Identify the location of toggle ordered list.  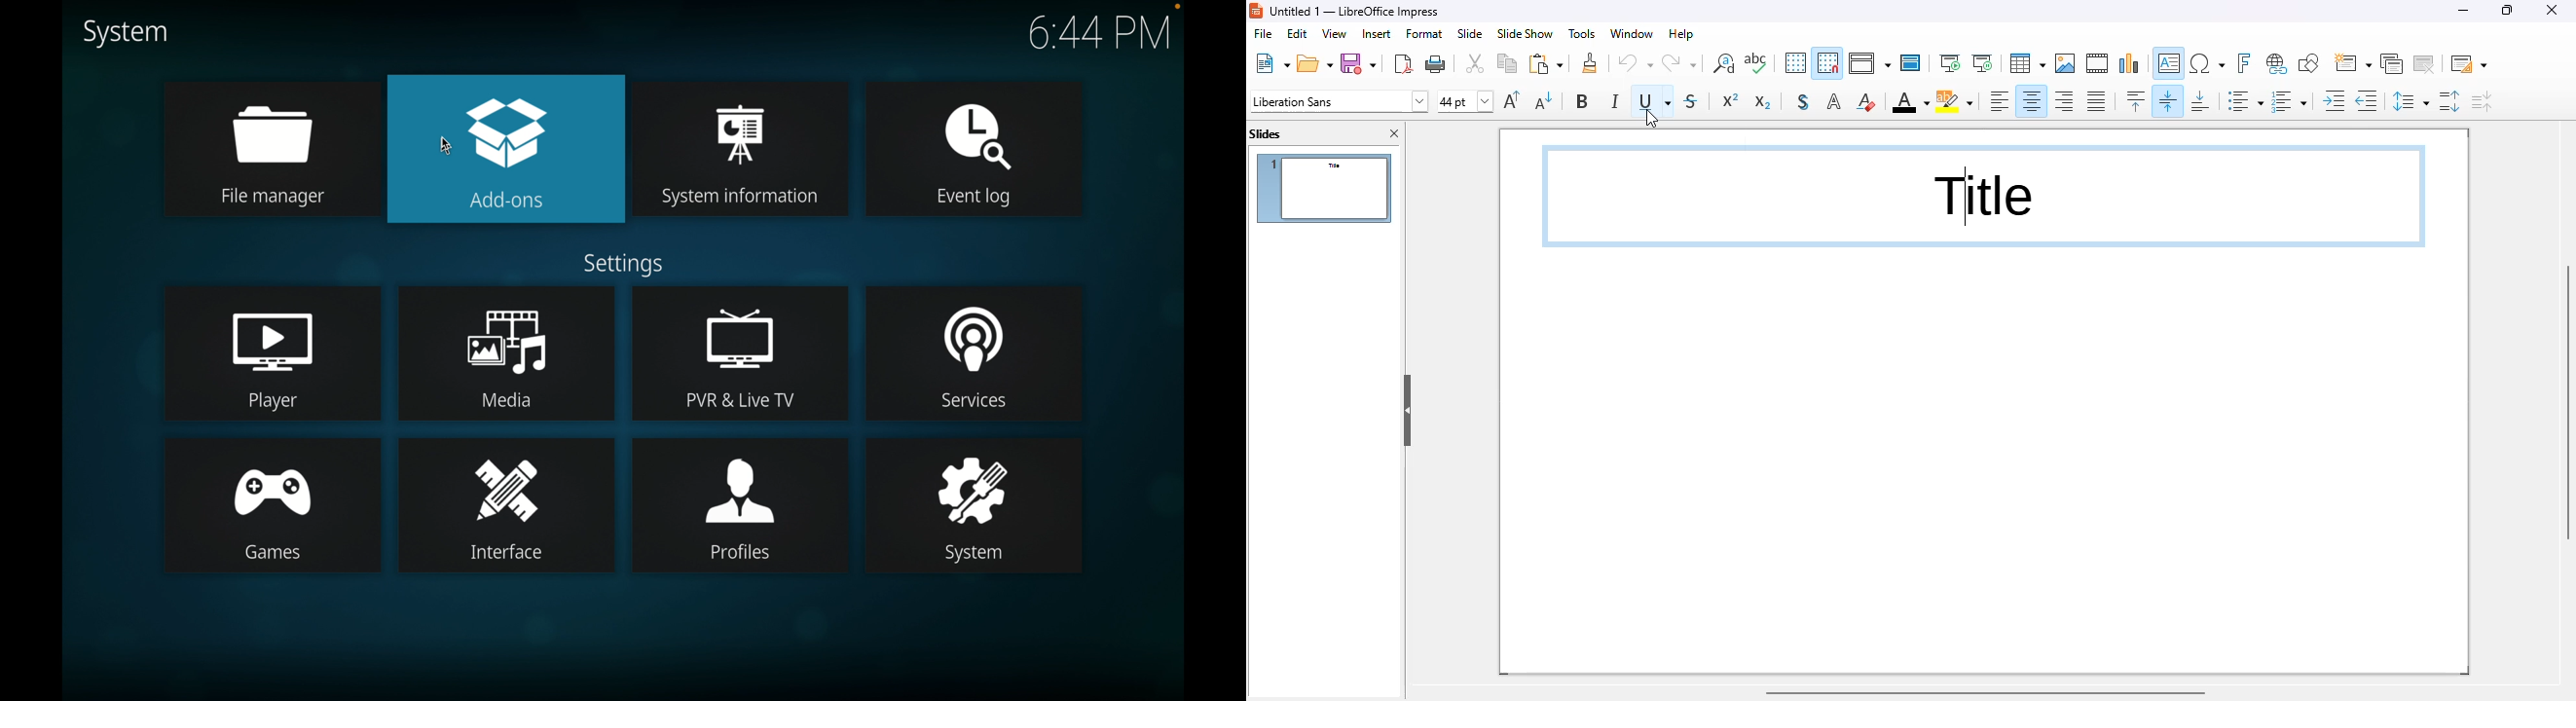
(2290, 100).